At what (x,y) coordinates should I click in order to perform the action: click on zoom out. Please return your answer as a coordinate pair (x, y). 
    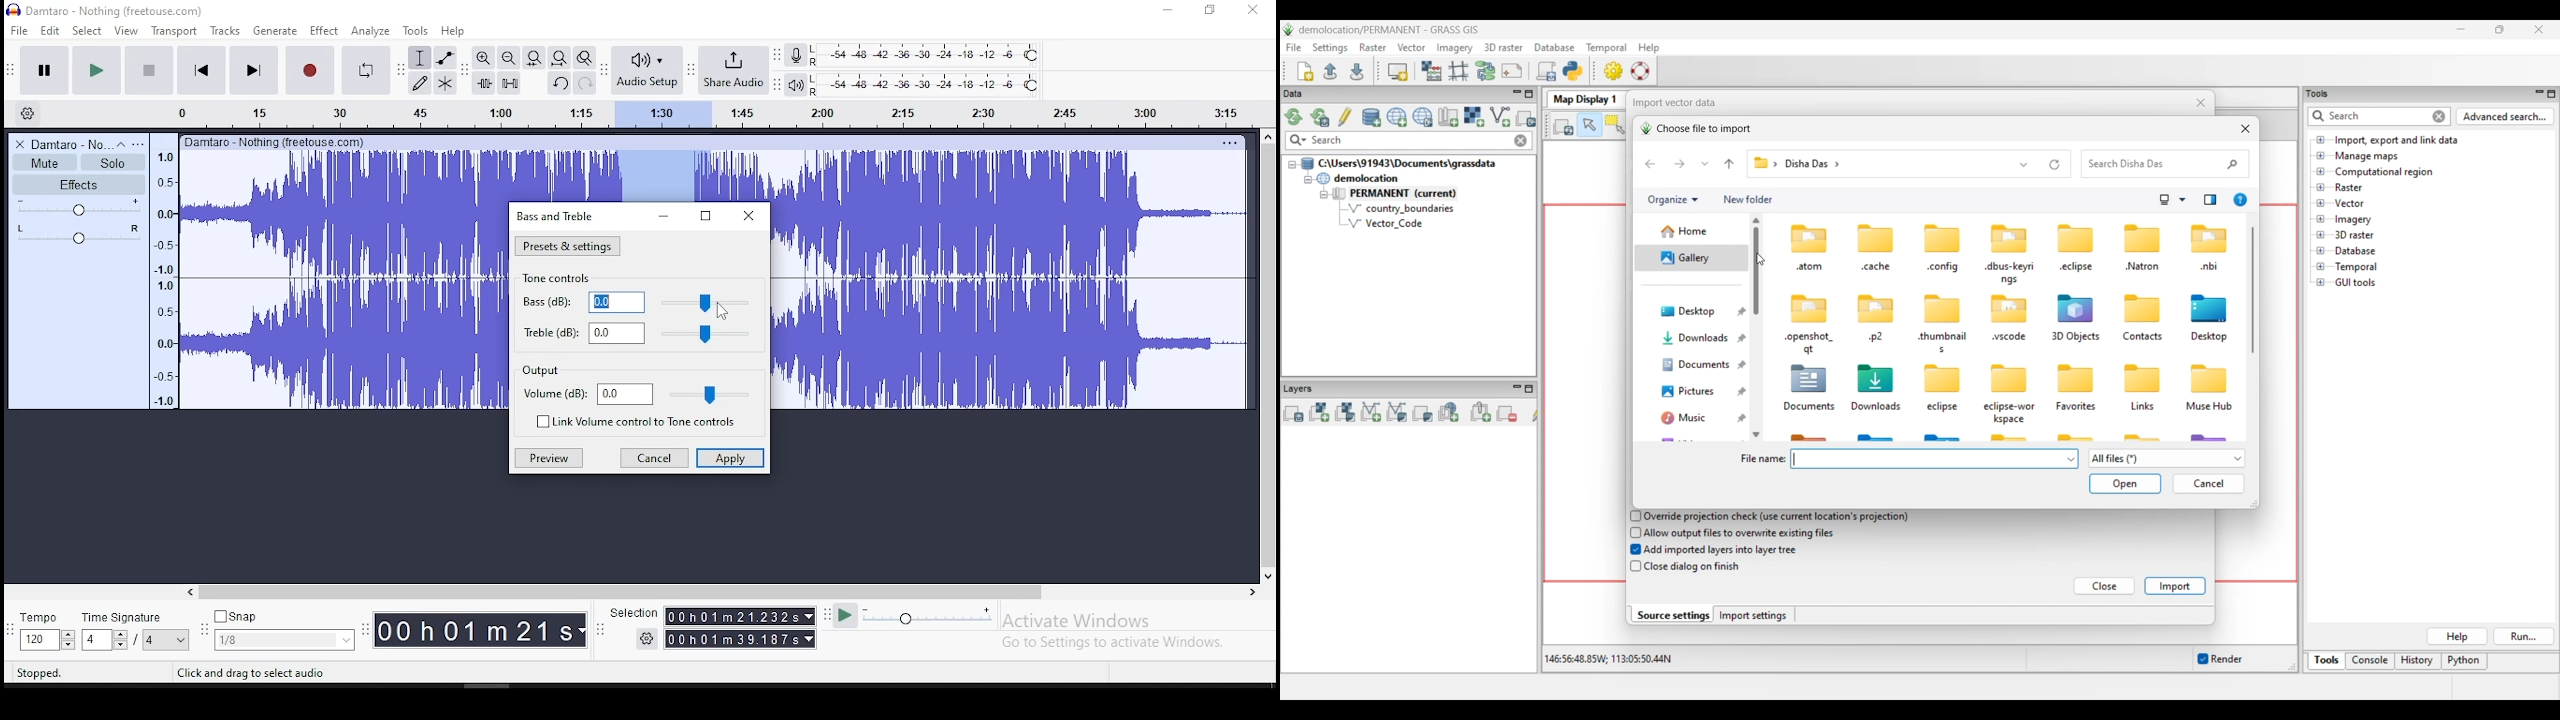
    Looking at the image, I should click on (508, 57).